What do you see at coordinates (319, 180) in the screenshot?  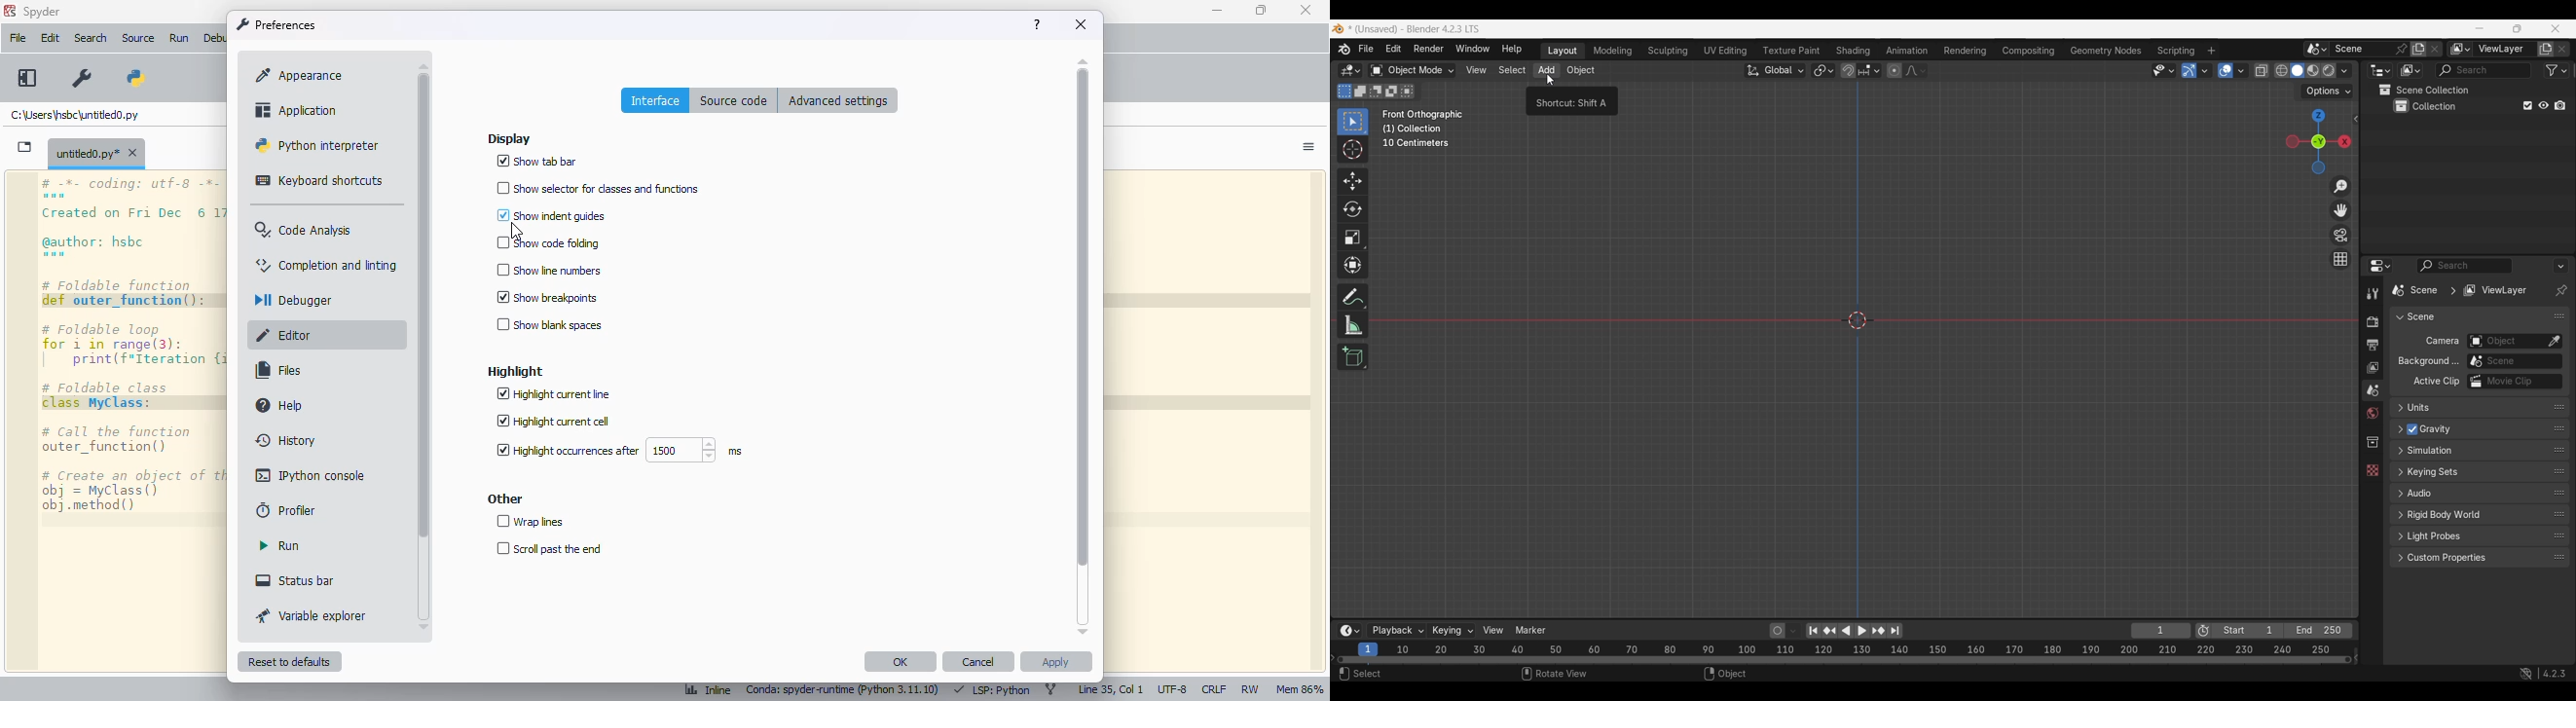 I see `keyboard shortcuts` at bounding box center [319, 180].